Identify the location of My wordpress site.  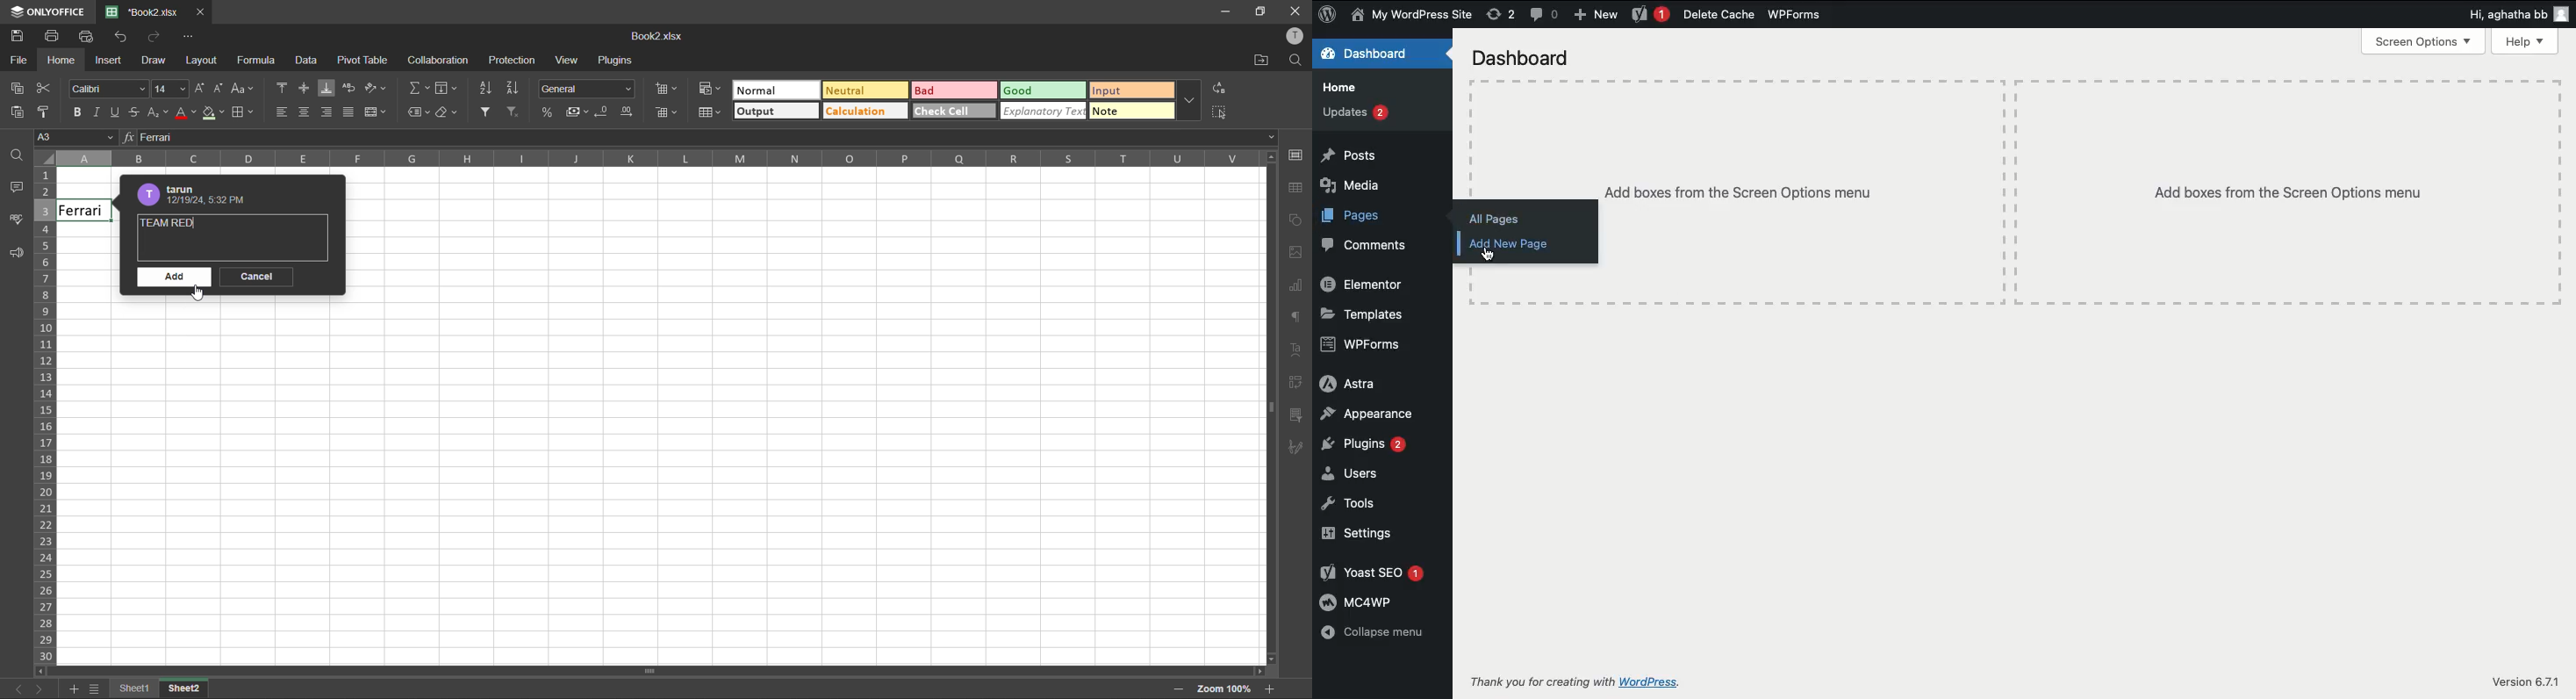
(1414, 16).